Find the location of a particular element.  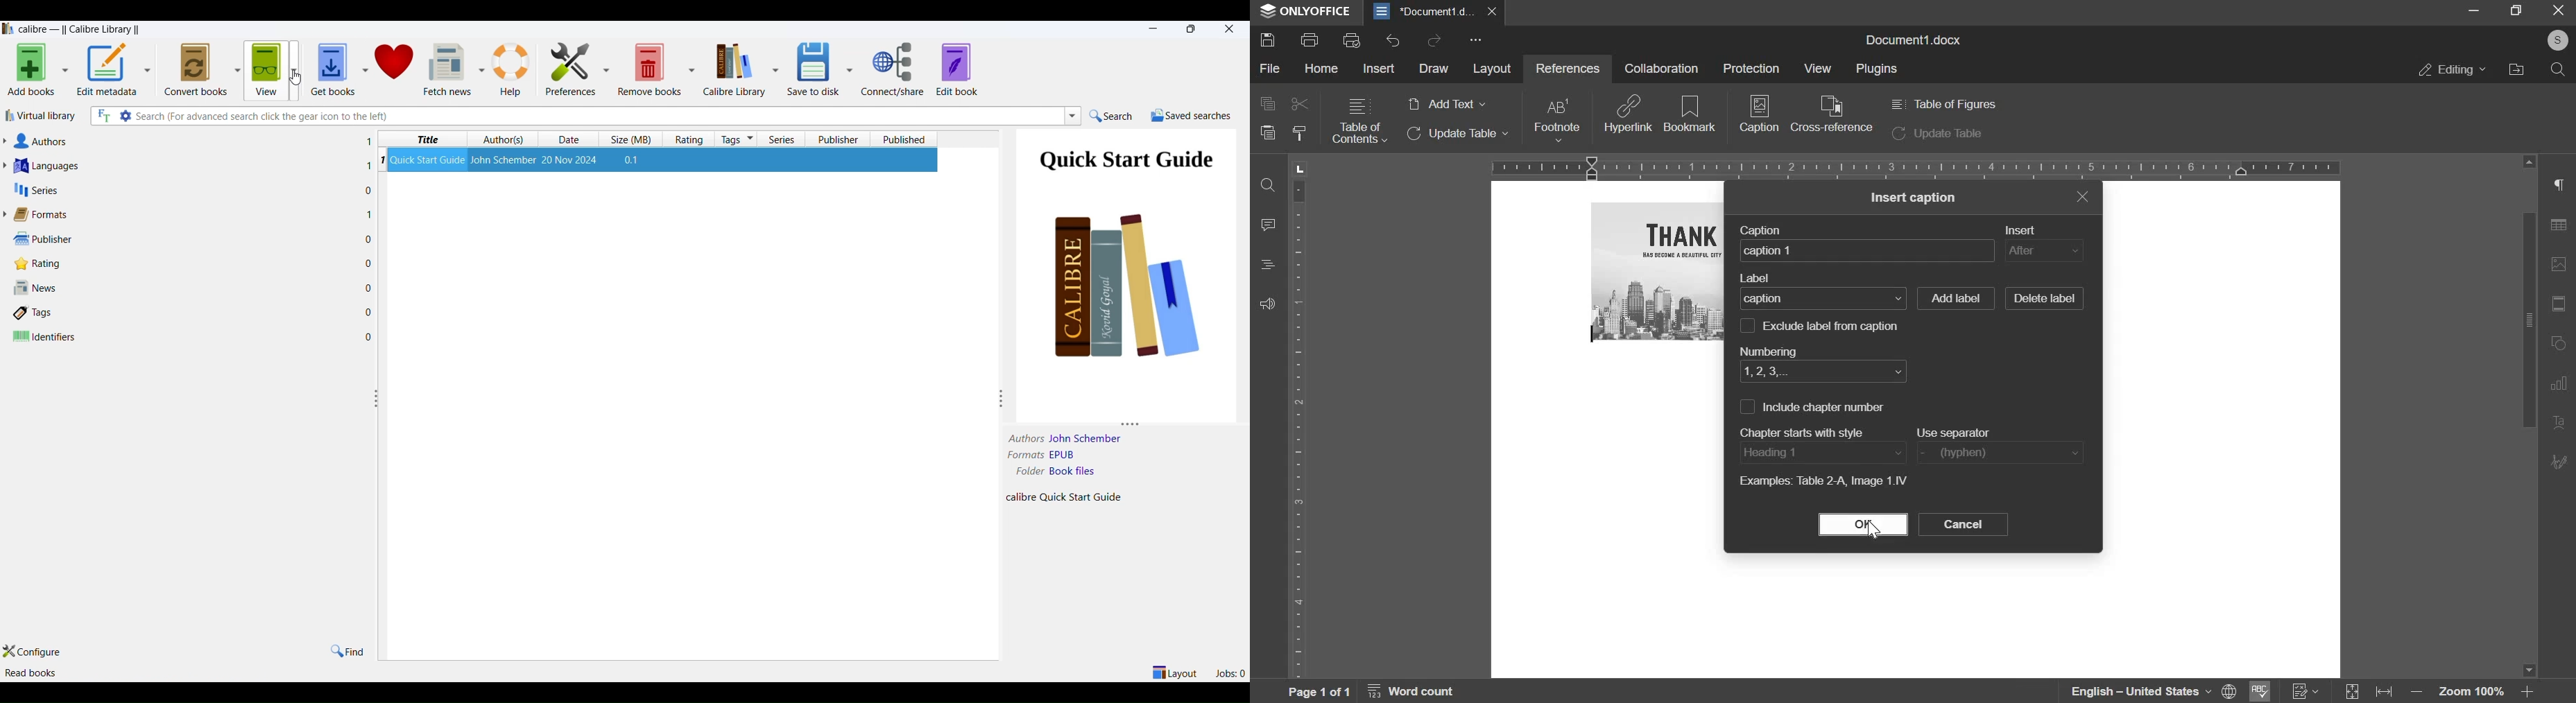

hyperlink is located at coordinates (1629, 113).